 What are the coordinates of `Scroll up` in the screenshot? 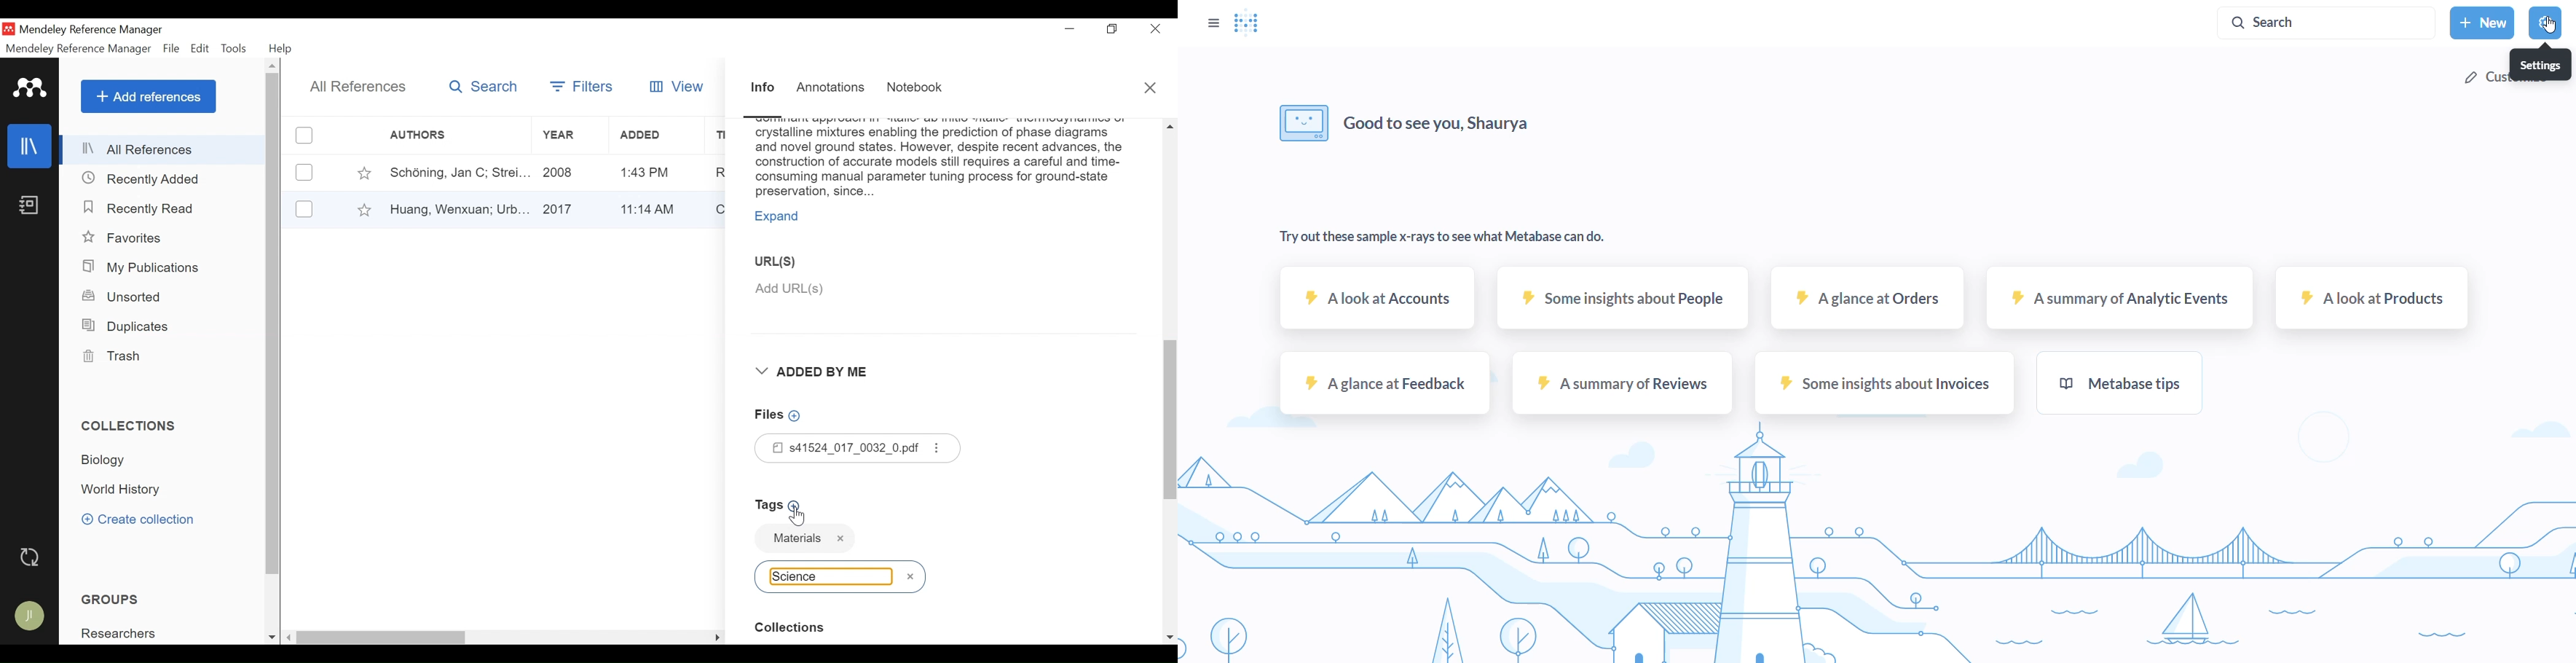 It's located at (1169, 126).